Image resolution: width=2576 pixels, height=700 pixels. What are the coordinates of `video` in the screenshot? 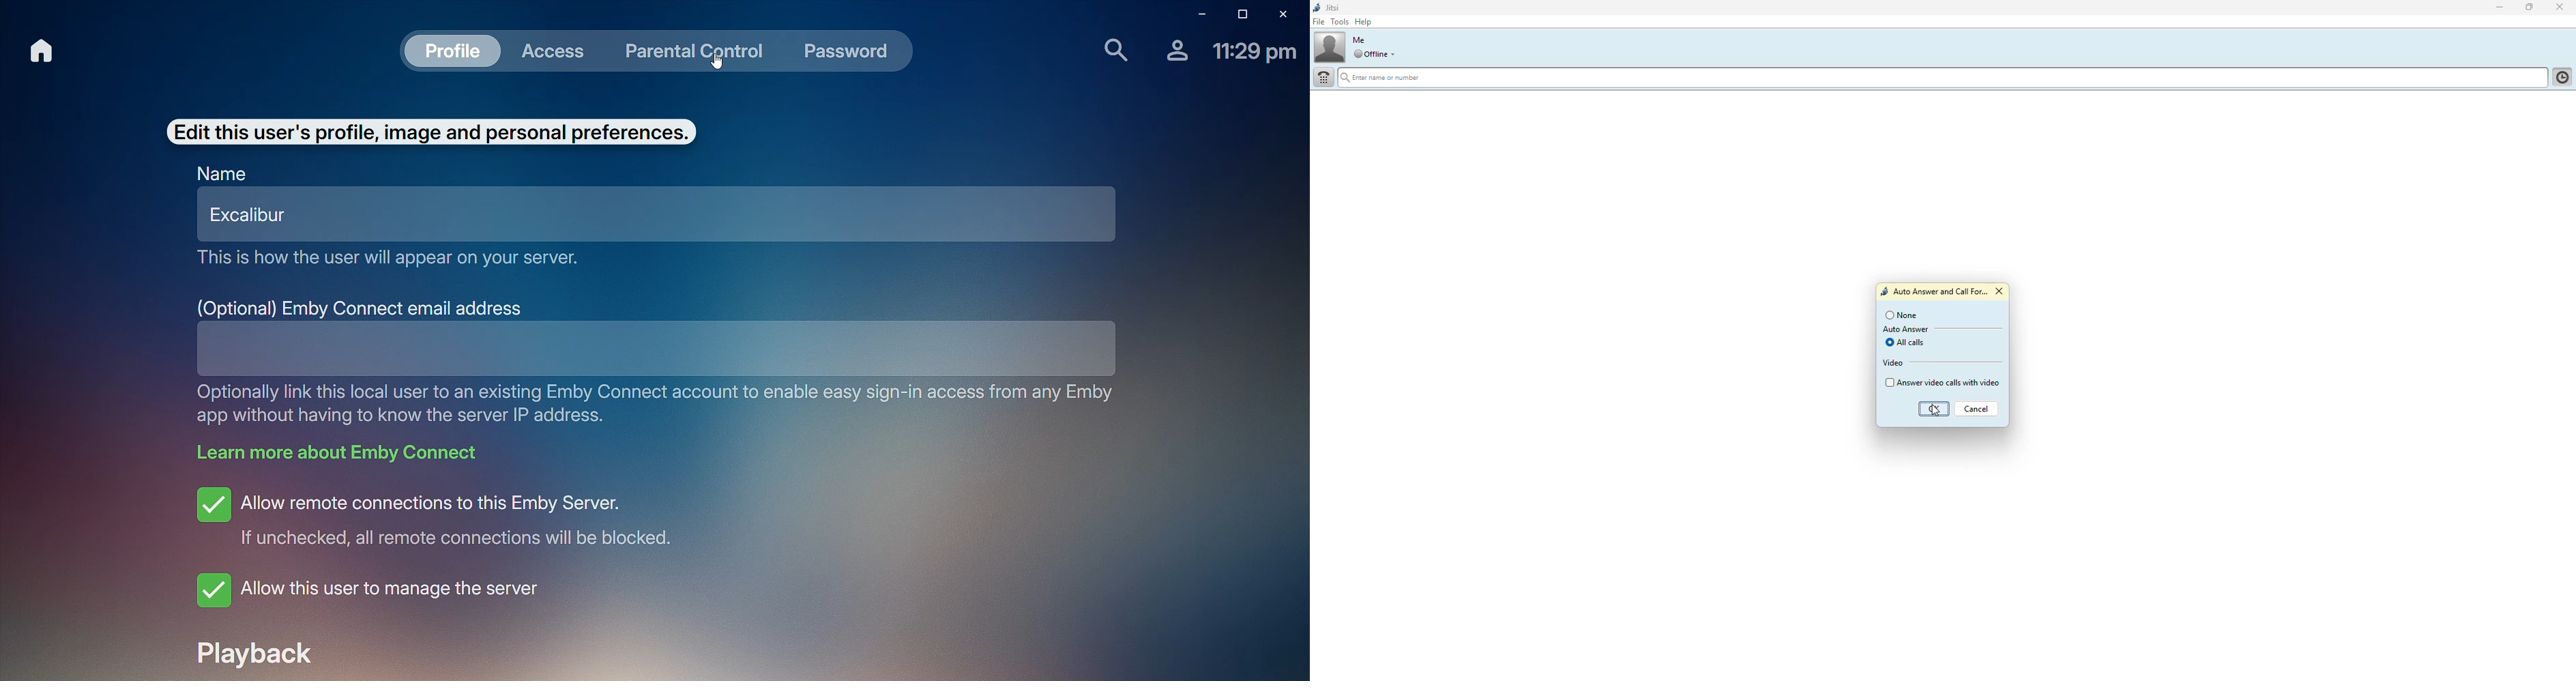 It's located at (1894, 363).